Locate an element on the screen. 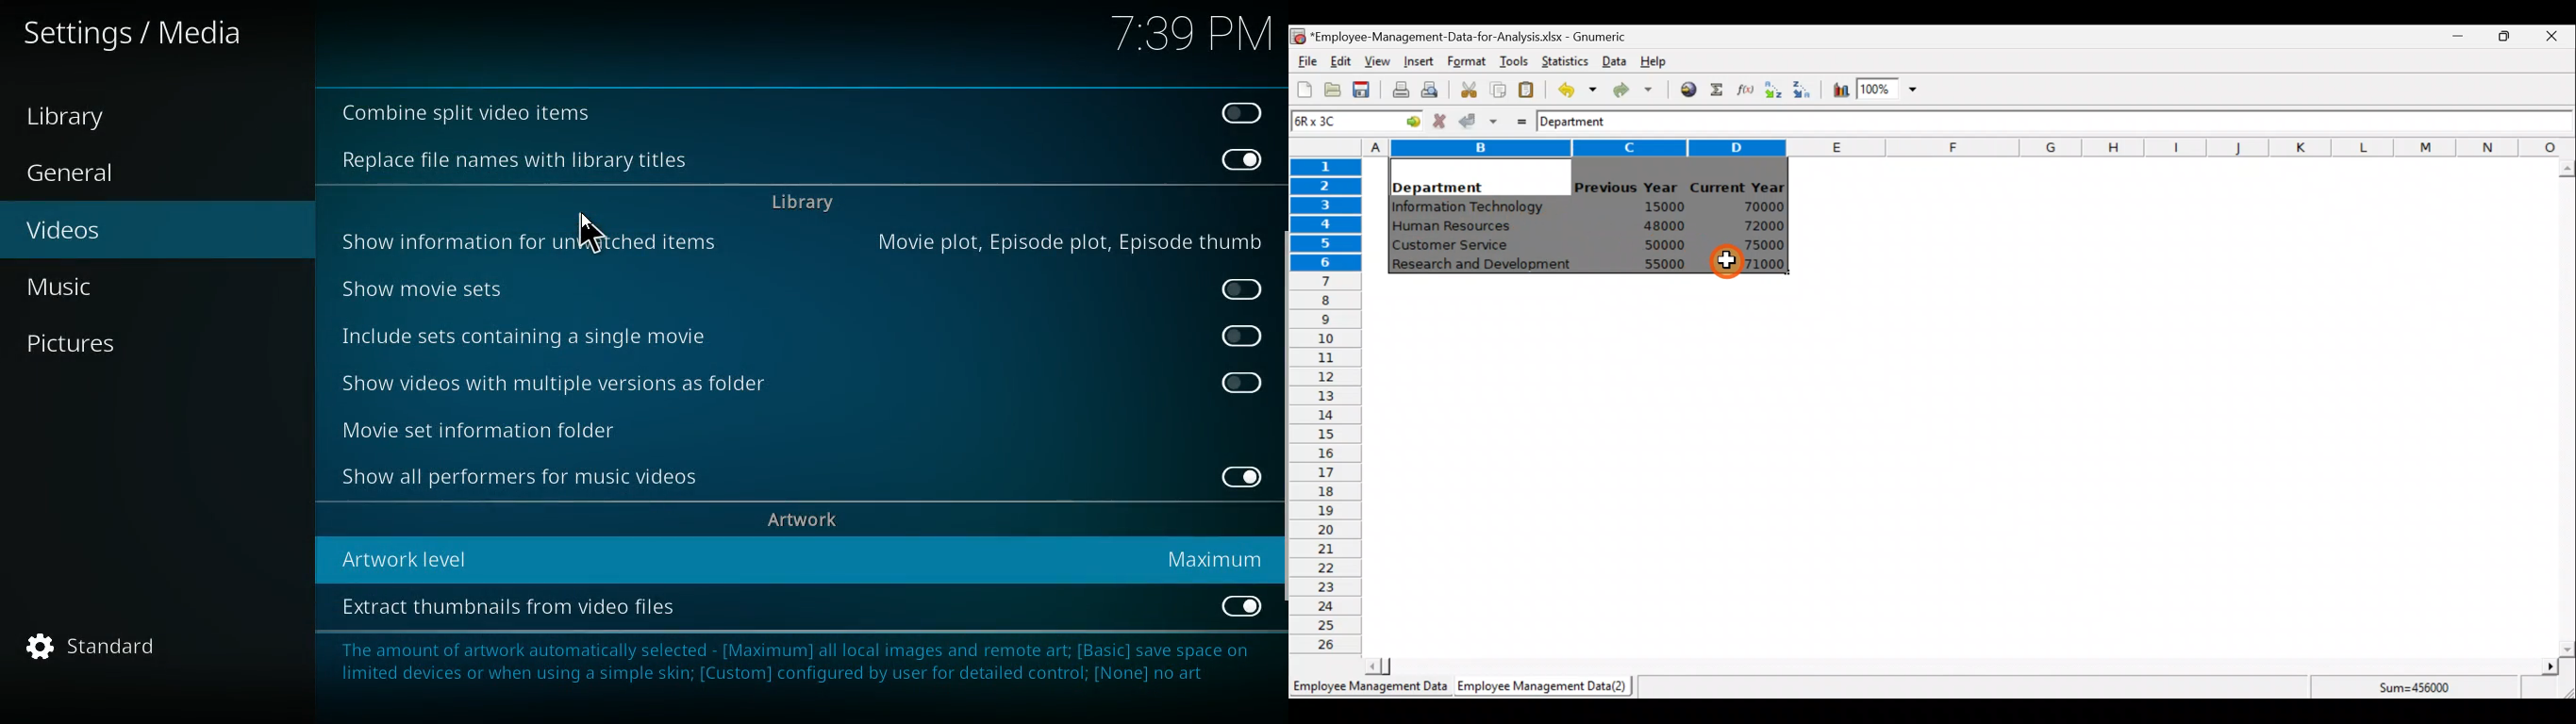  Scroll bar is located at coordinates (2567, 408).